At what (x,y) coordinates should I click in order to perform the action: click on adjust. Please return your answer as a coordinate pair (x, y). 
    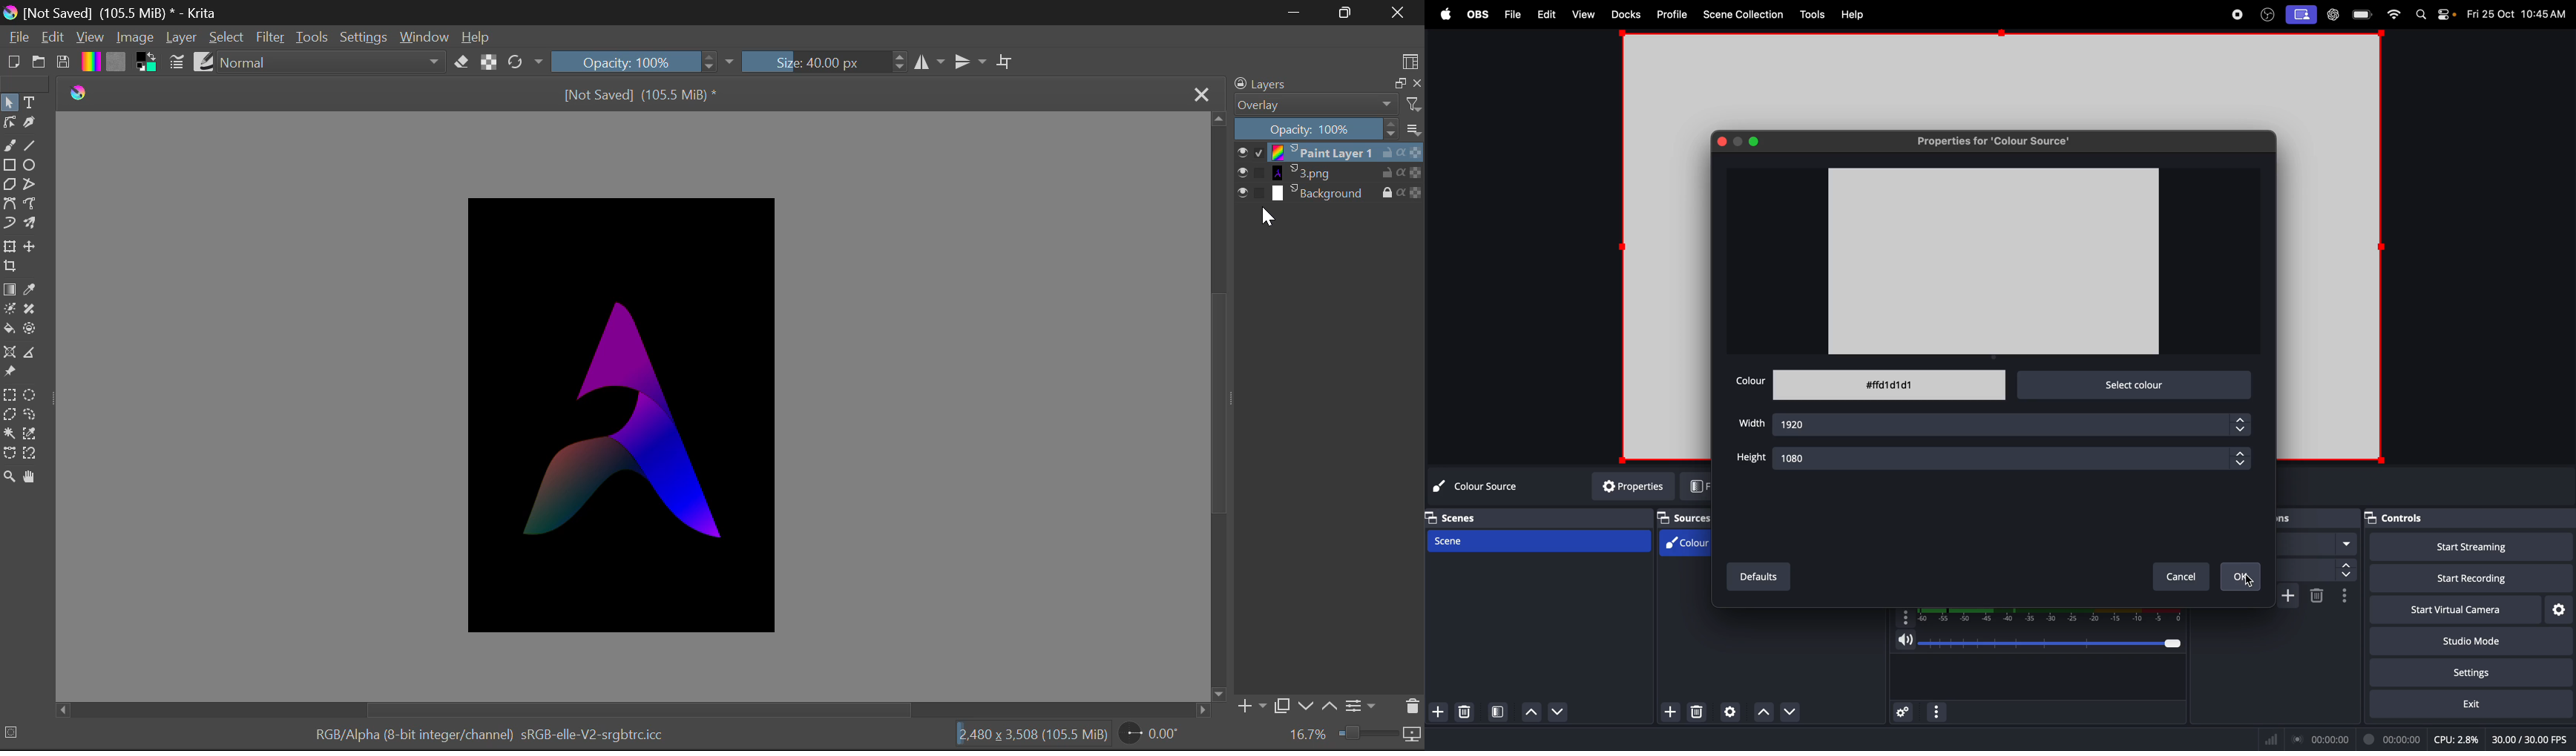
    Looking at the image, I should click on (2240, 424).